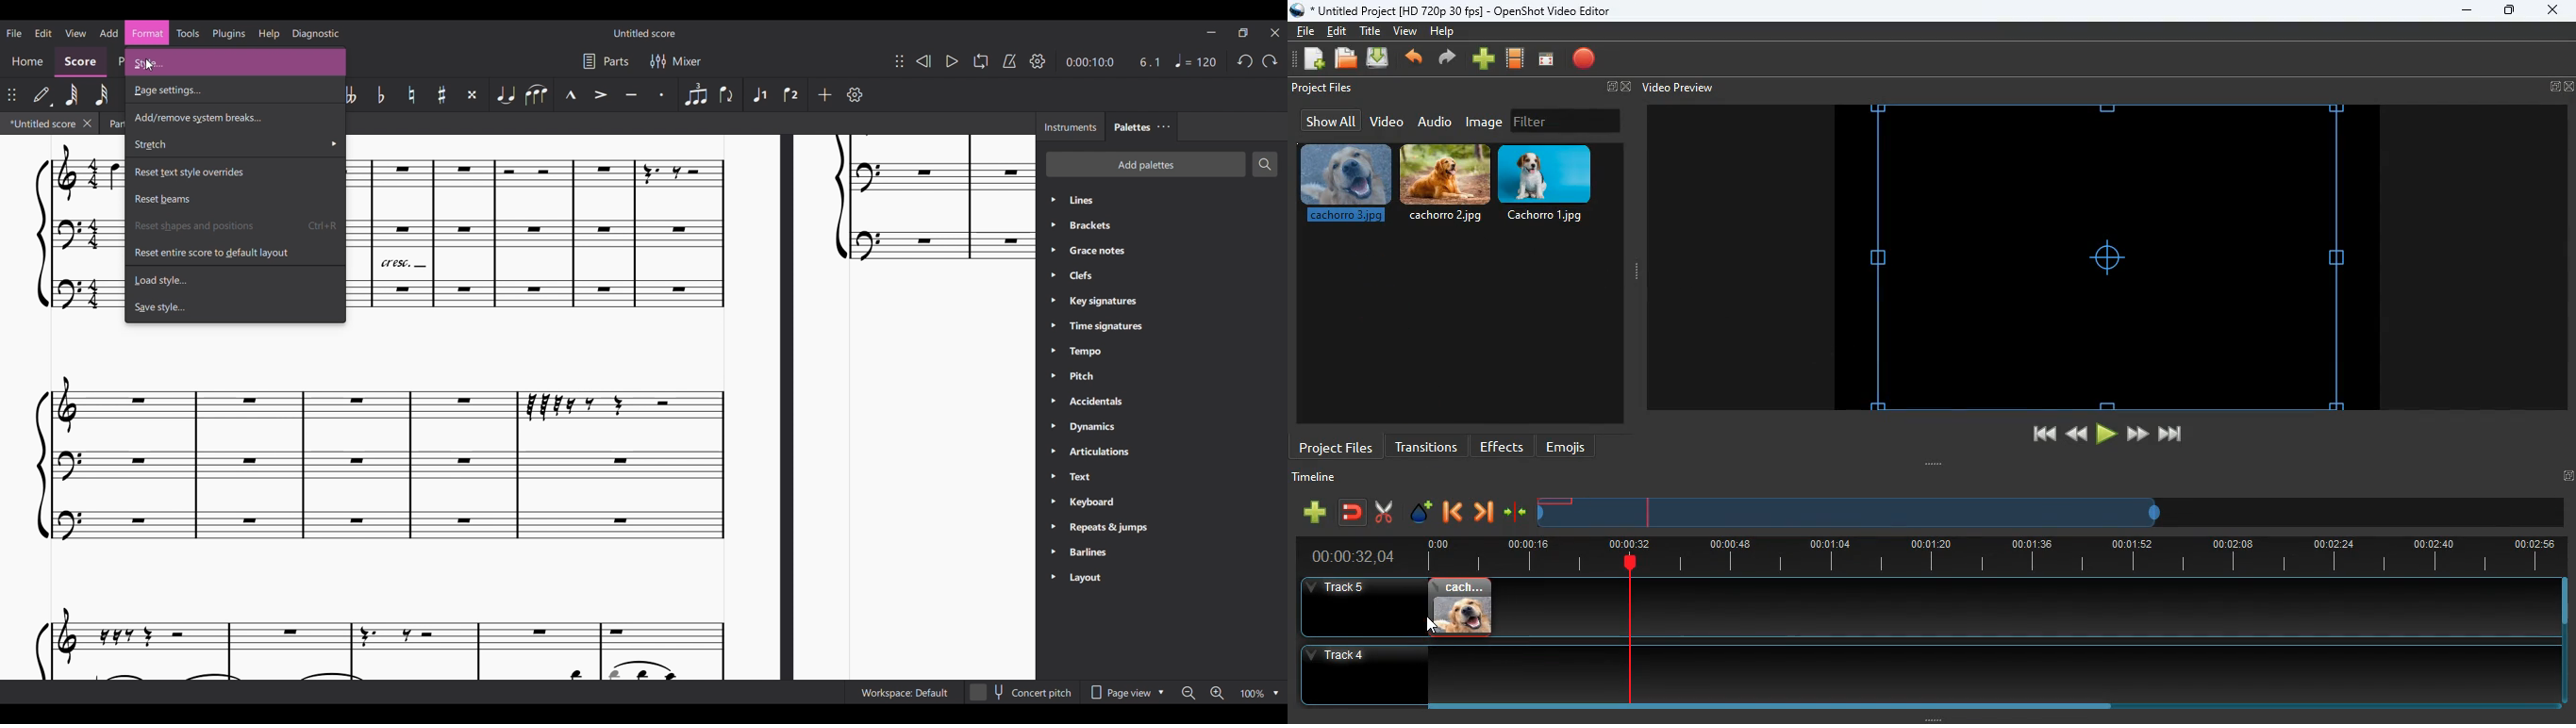 The height and width of the screenshot is (728, 2576). What do you see at coordinates (234, 281) in the screenshot?
I see `Load style` at bounding box center [234, 281].